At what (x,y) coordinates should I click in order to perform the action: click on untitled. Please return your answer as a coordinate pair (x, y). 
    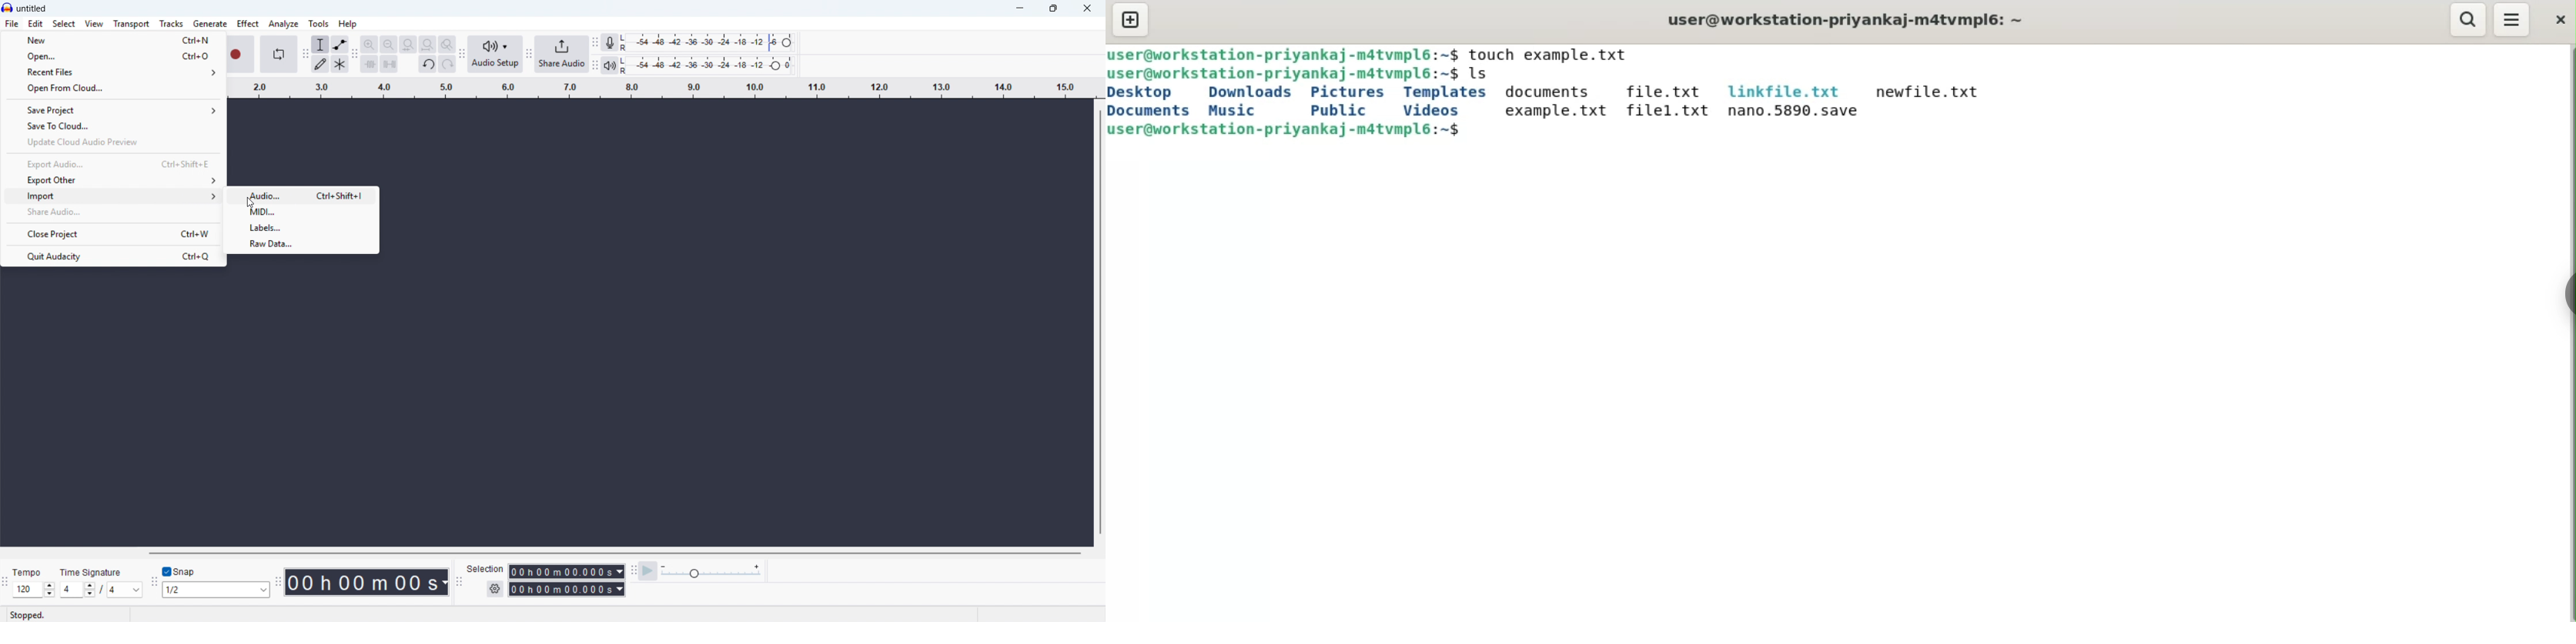
    Looking at the image, I should click on (32, 9).